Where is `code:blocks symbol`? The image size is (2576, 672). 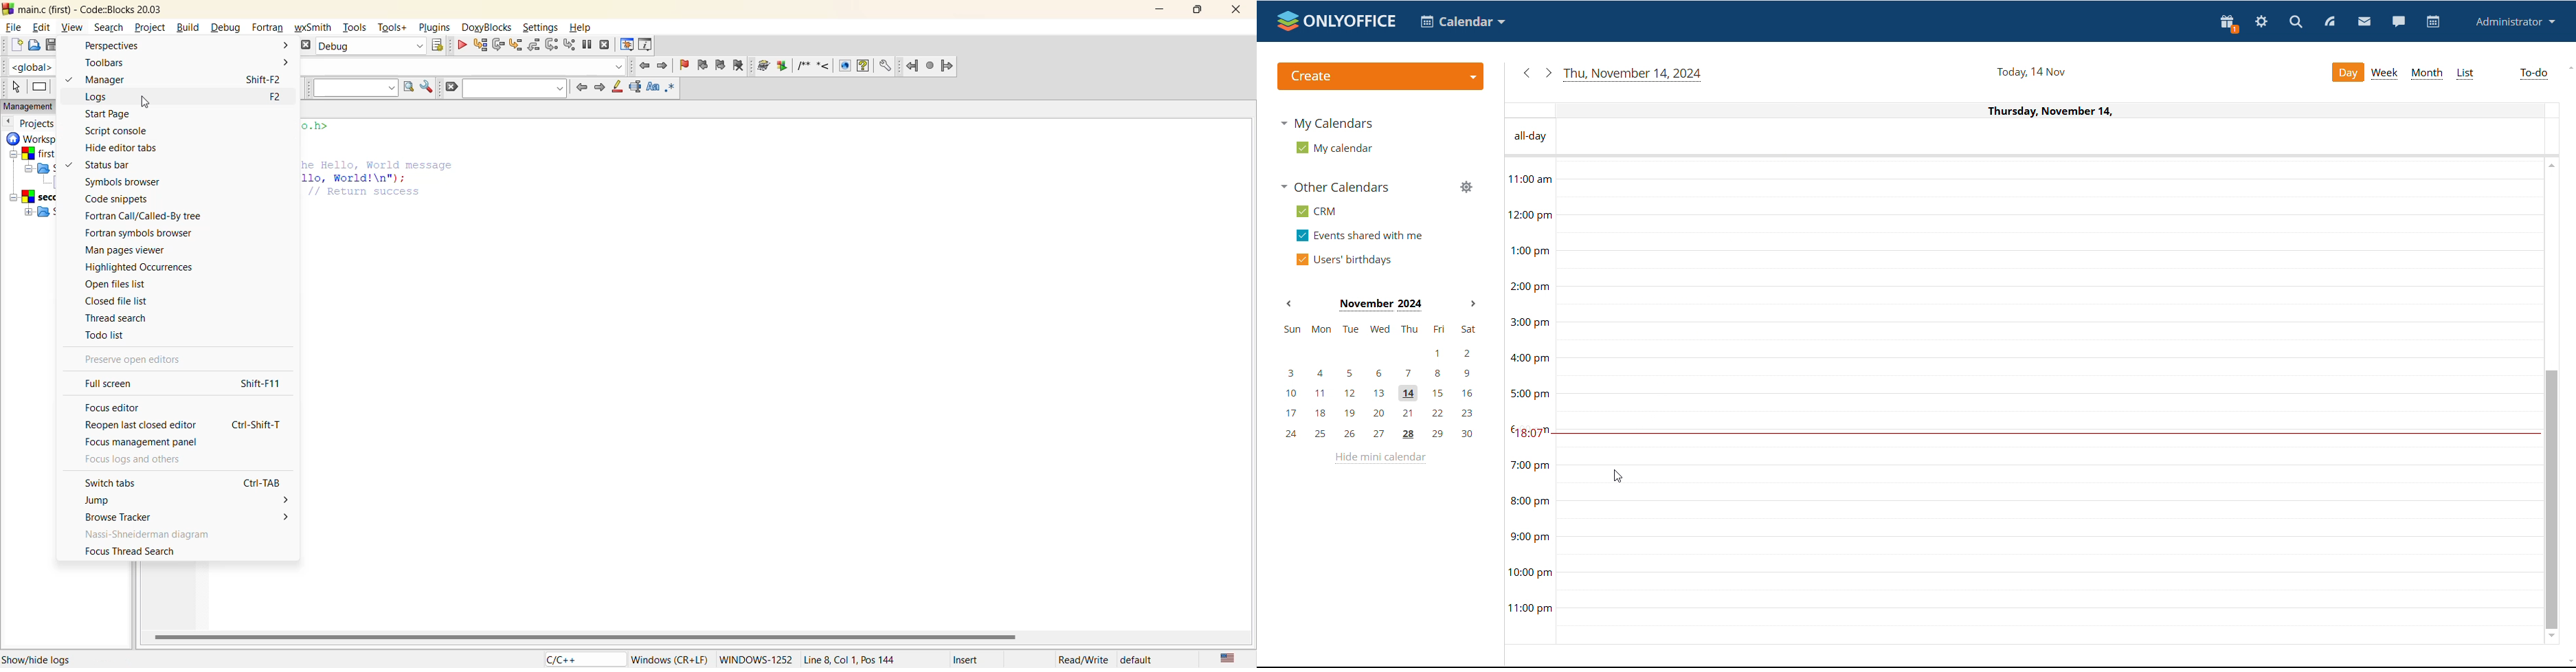
code:blocks symbol is located at coordinates (8, 8).